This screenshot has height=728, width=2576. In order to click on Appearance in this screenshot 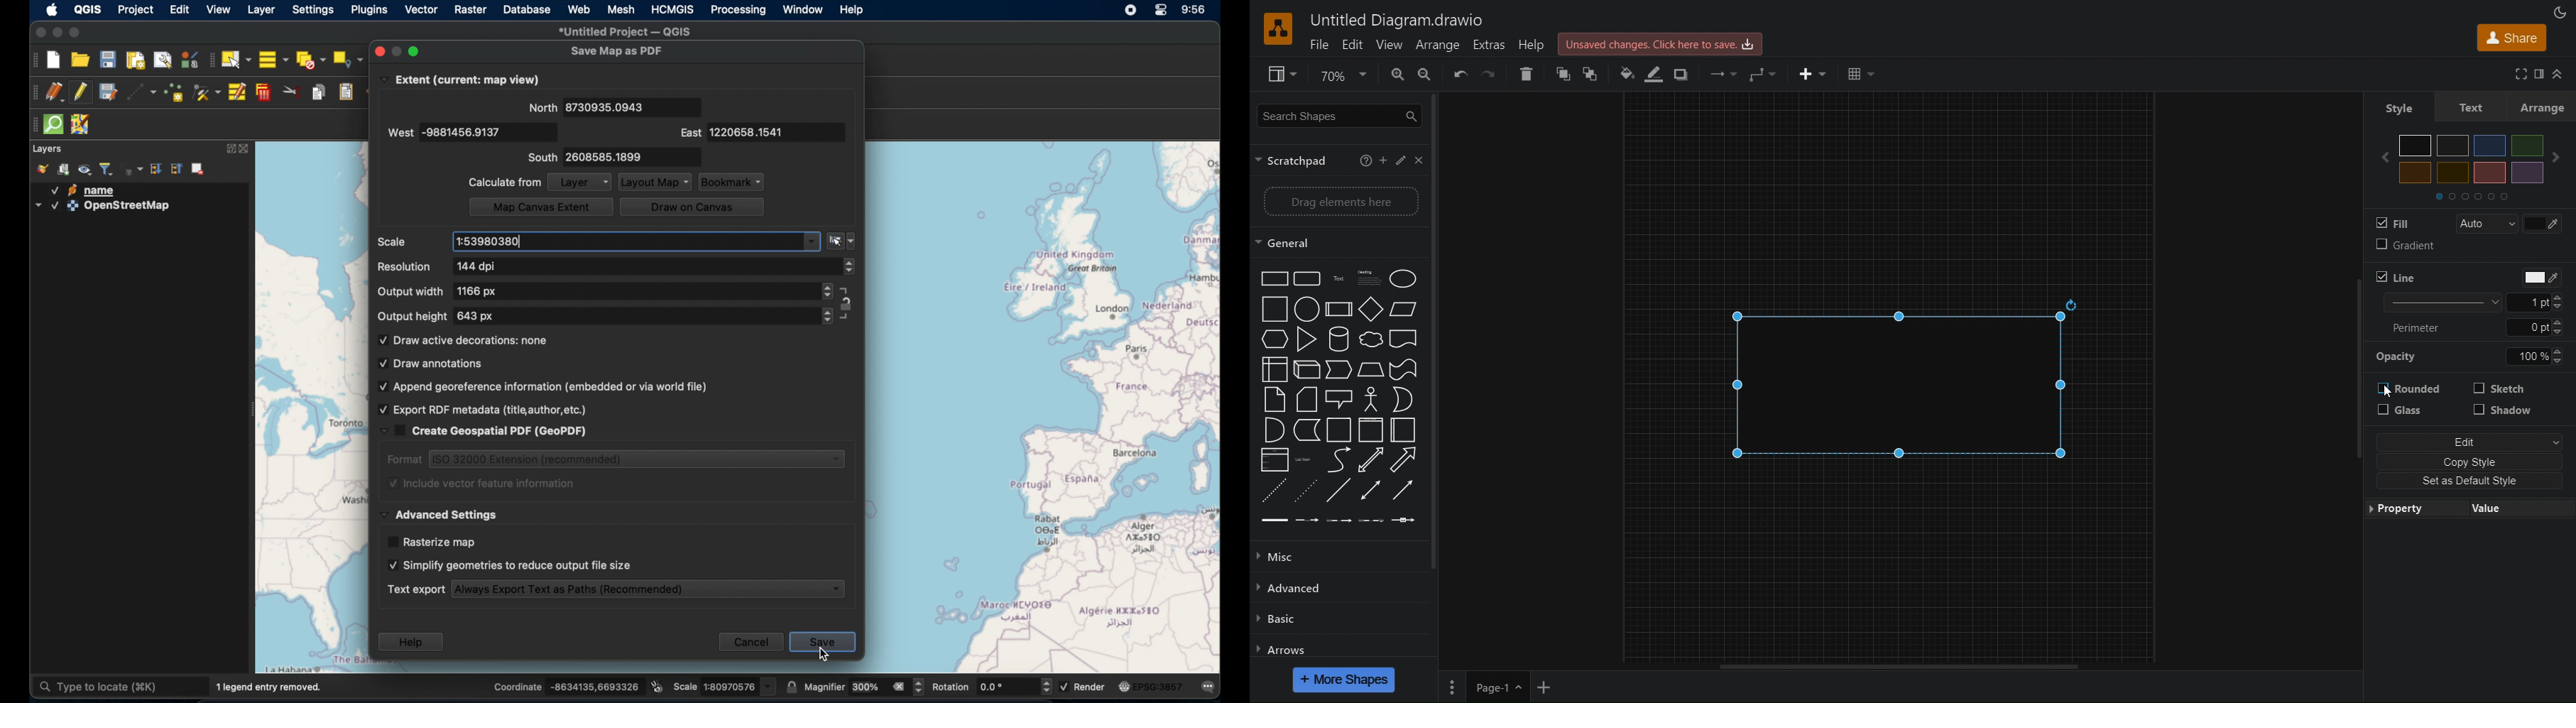, I will do `click(2558, 11)`.